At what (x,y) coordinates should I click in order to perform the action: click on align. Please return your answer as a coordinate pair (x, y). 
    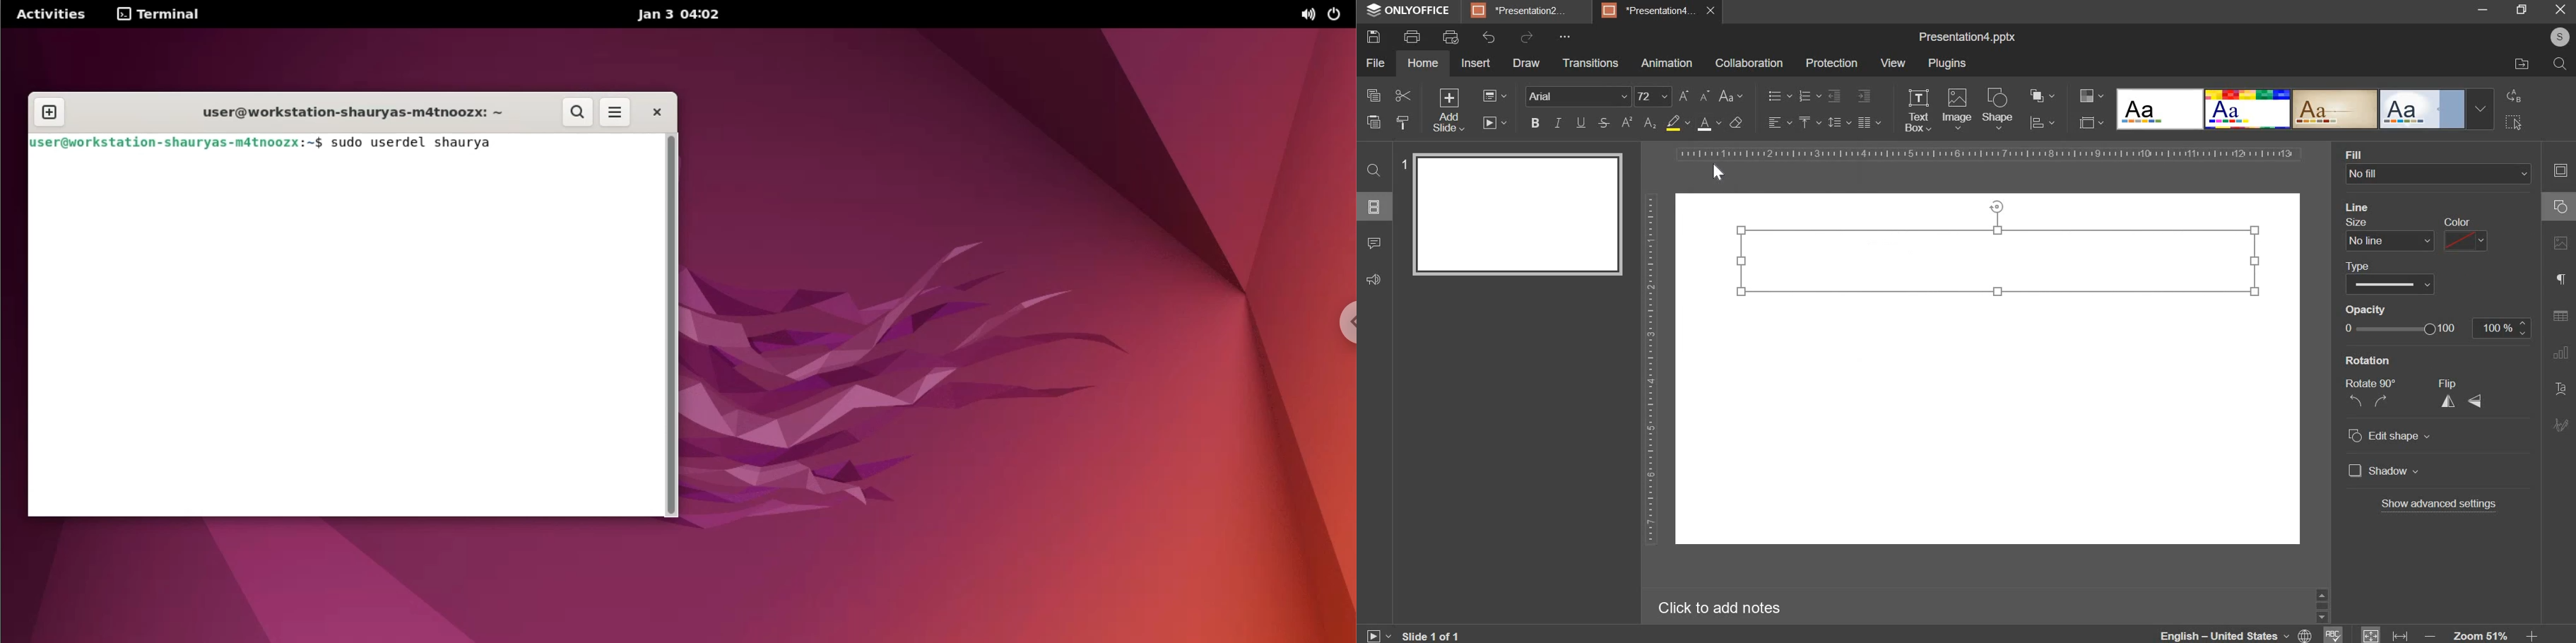
    Looking at the image, I should click on (2041, 124).